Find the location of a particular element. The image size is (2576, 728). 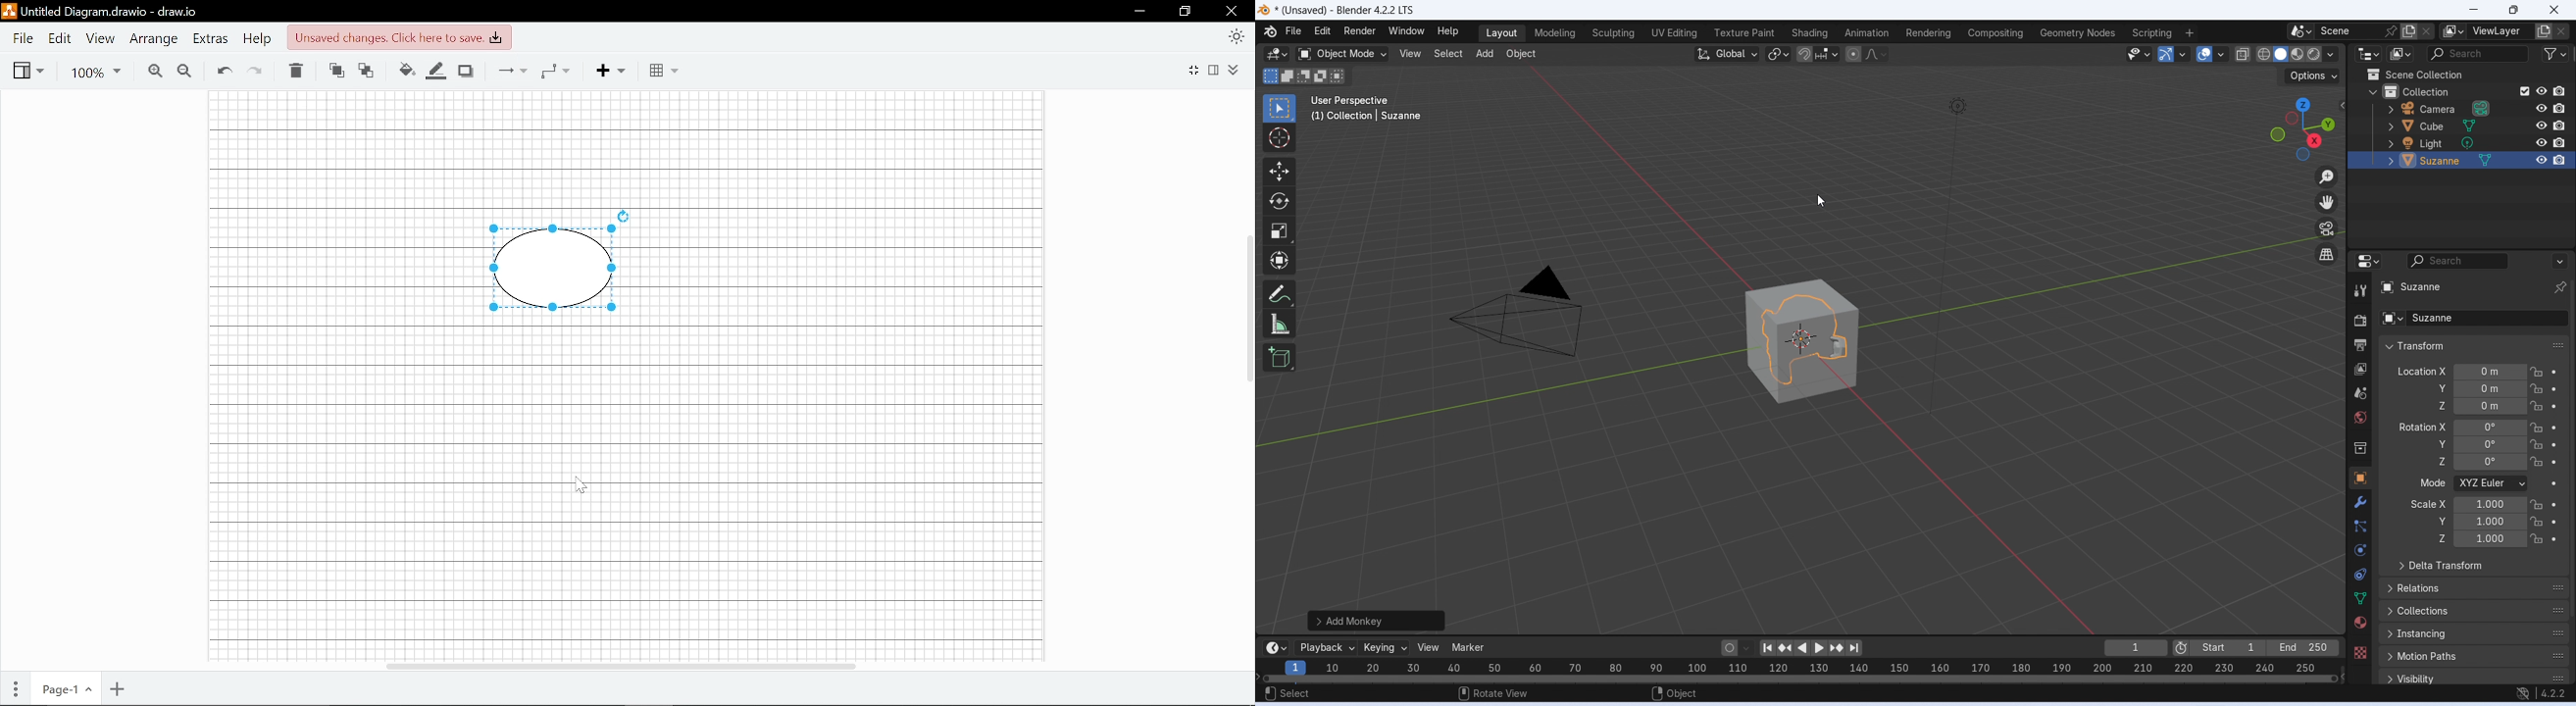

Select box is located at coordinates (1277, 108).